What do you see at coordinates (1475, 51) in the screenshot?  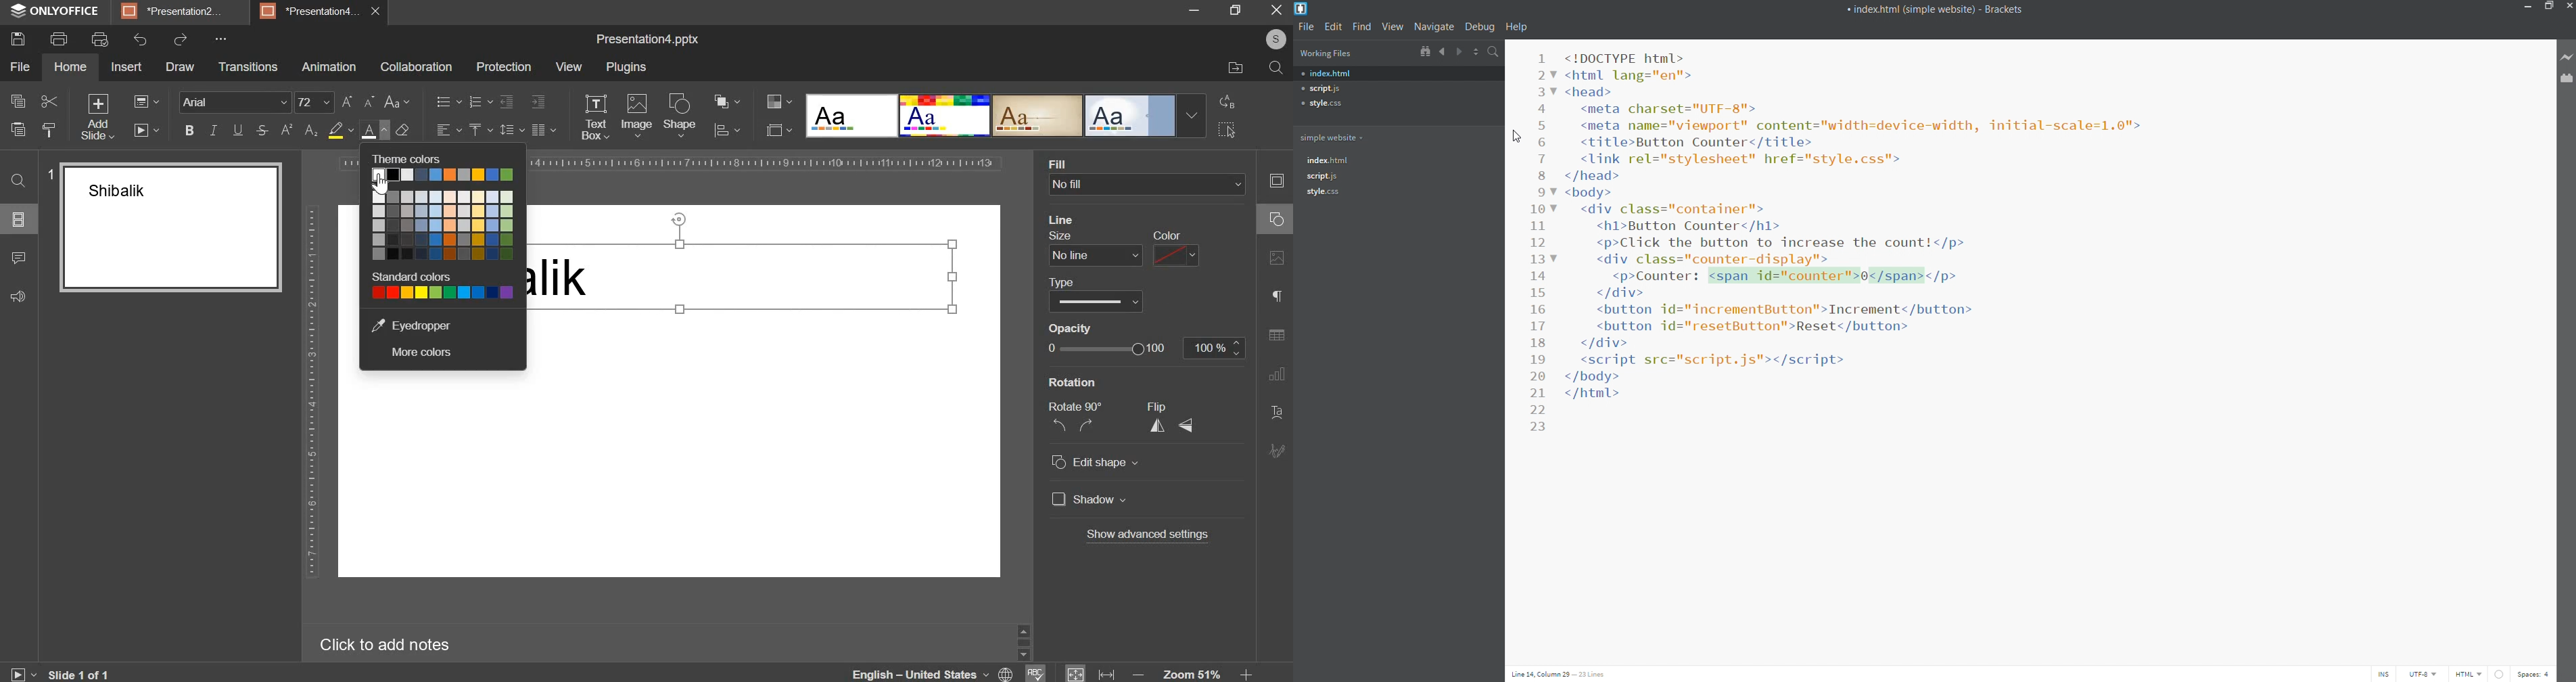 I see `split icon` at bounding box center [1475, 51].